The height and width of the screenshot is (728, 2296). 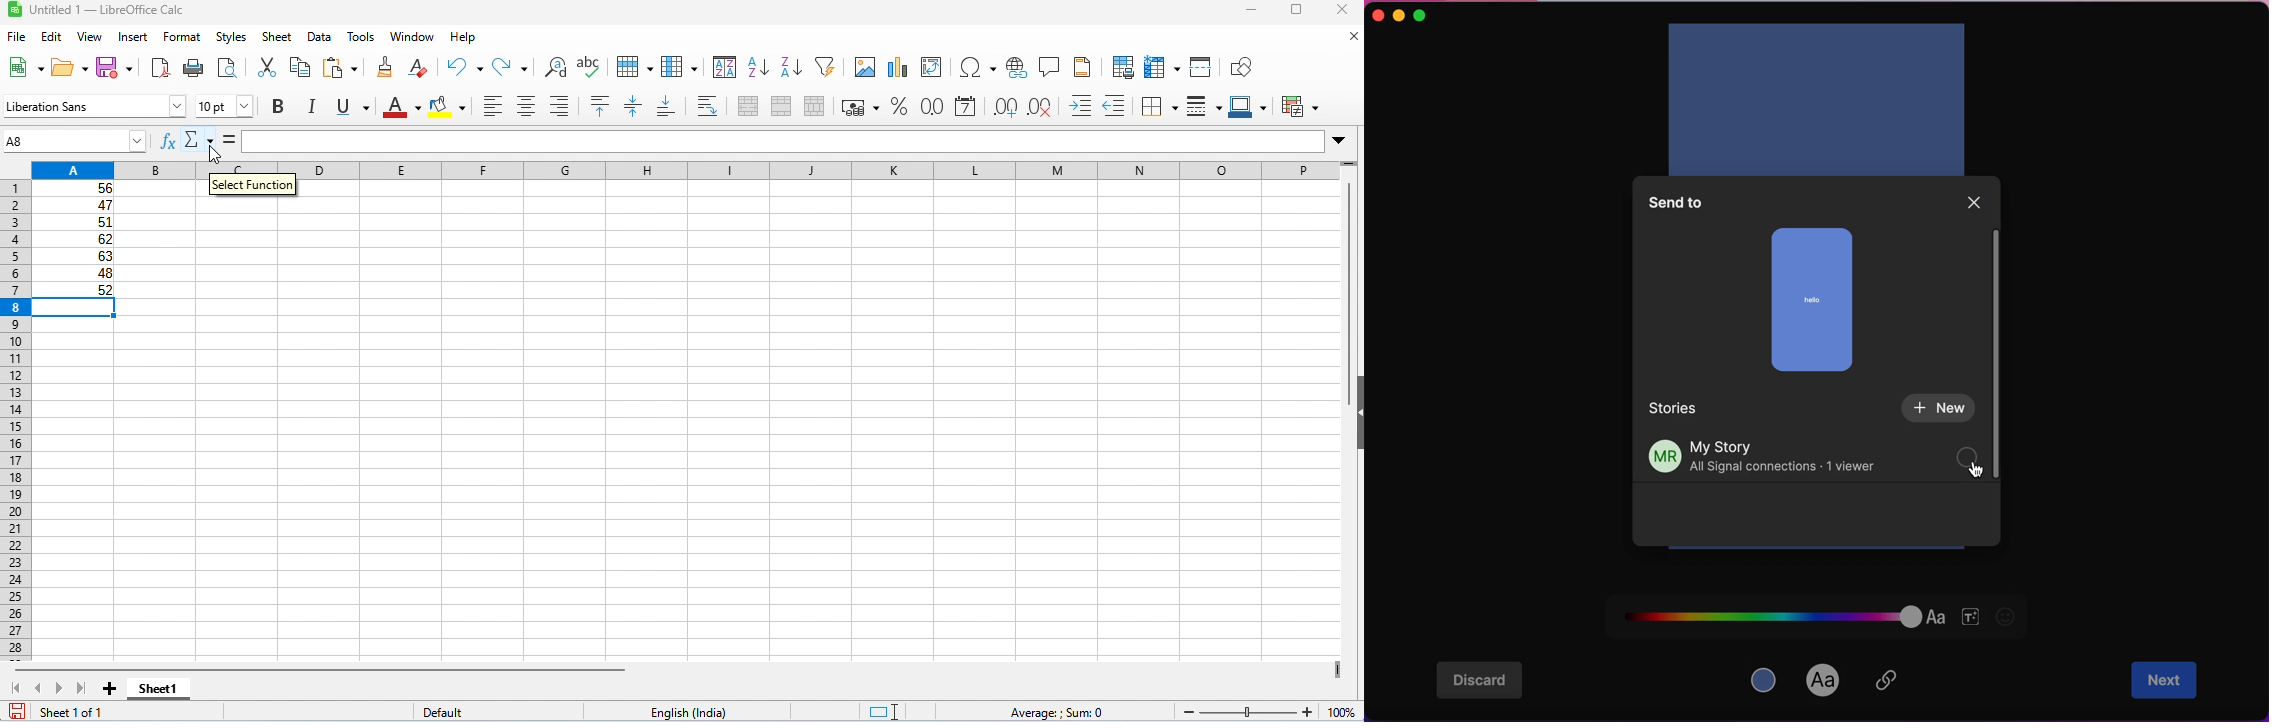 I want to click on lign bottom, so click(x=666, y=107).